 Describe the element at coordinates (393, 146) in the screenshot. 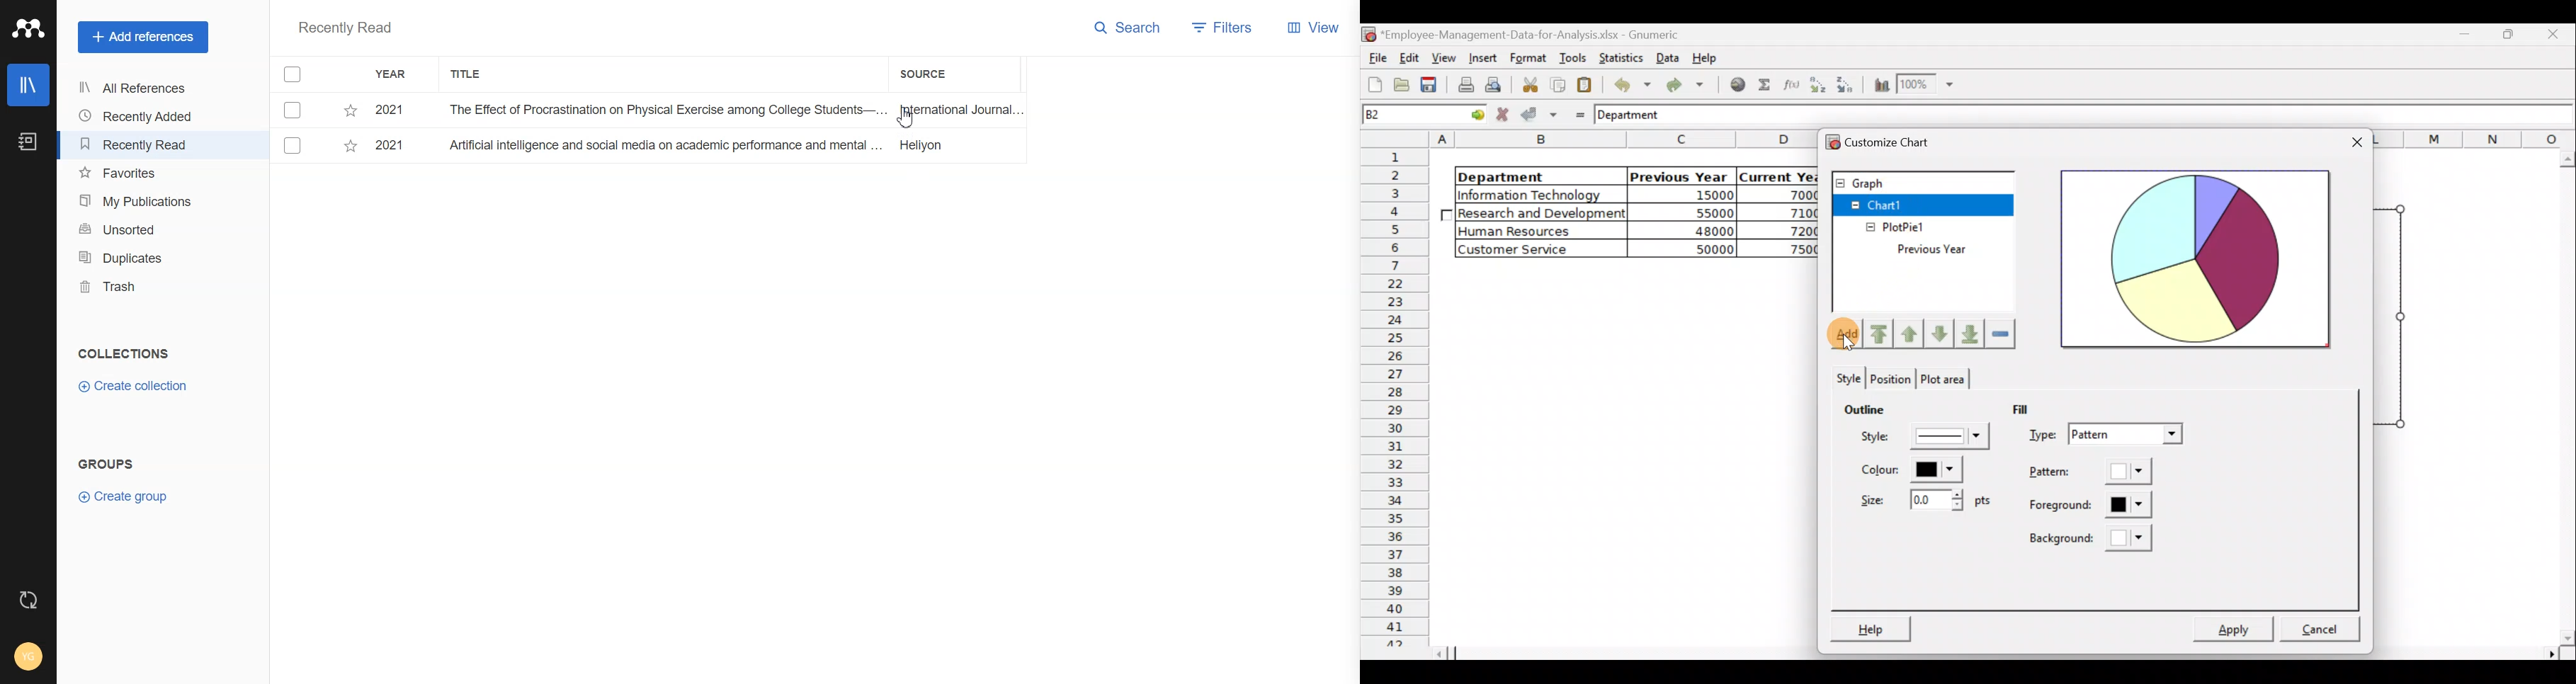

I see `2021` at that location.